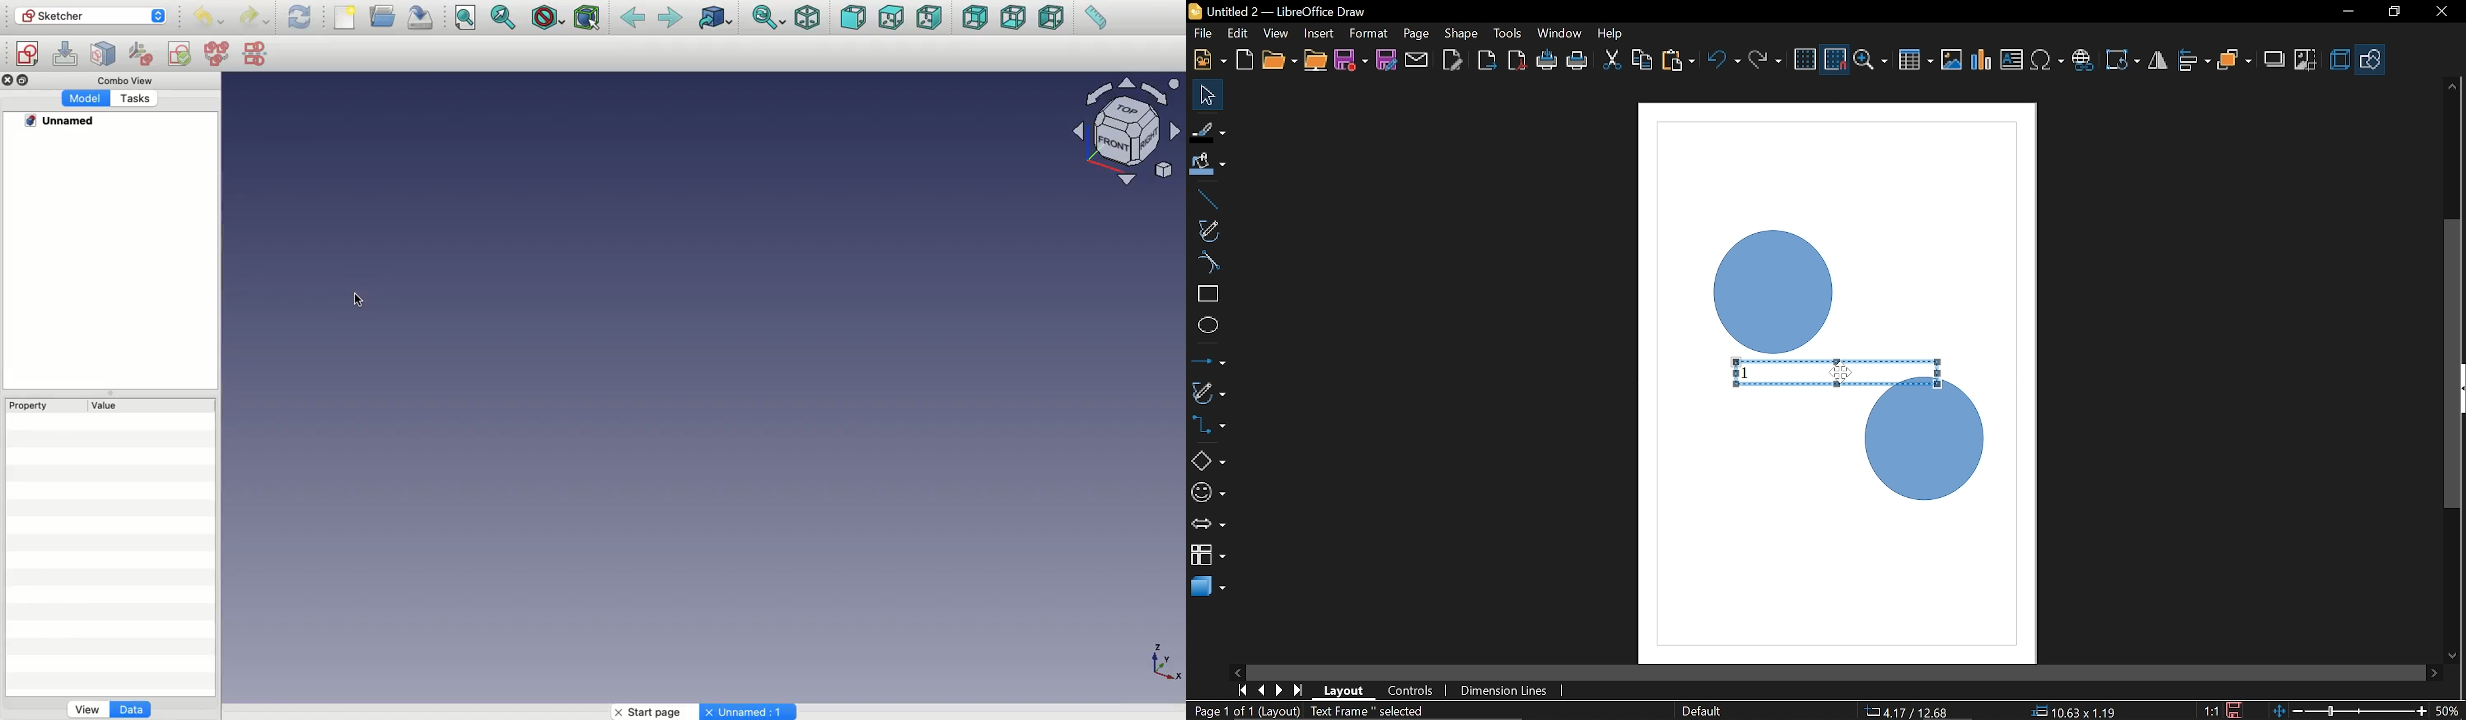 The width and height of the screenshot is (2492, 728). Describe the element at coordinates (1276, 11) in the screenshot. I see `Current window` at that location.